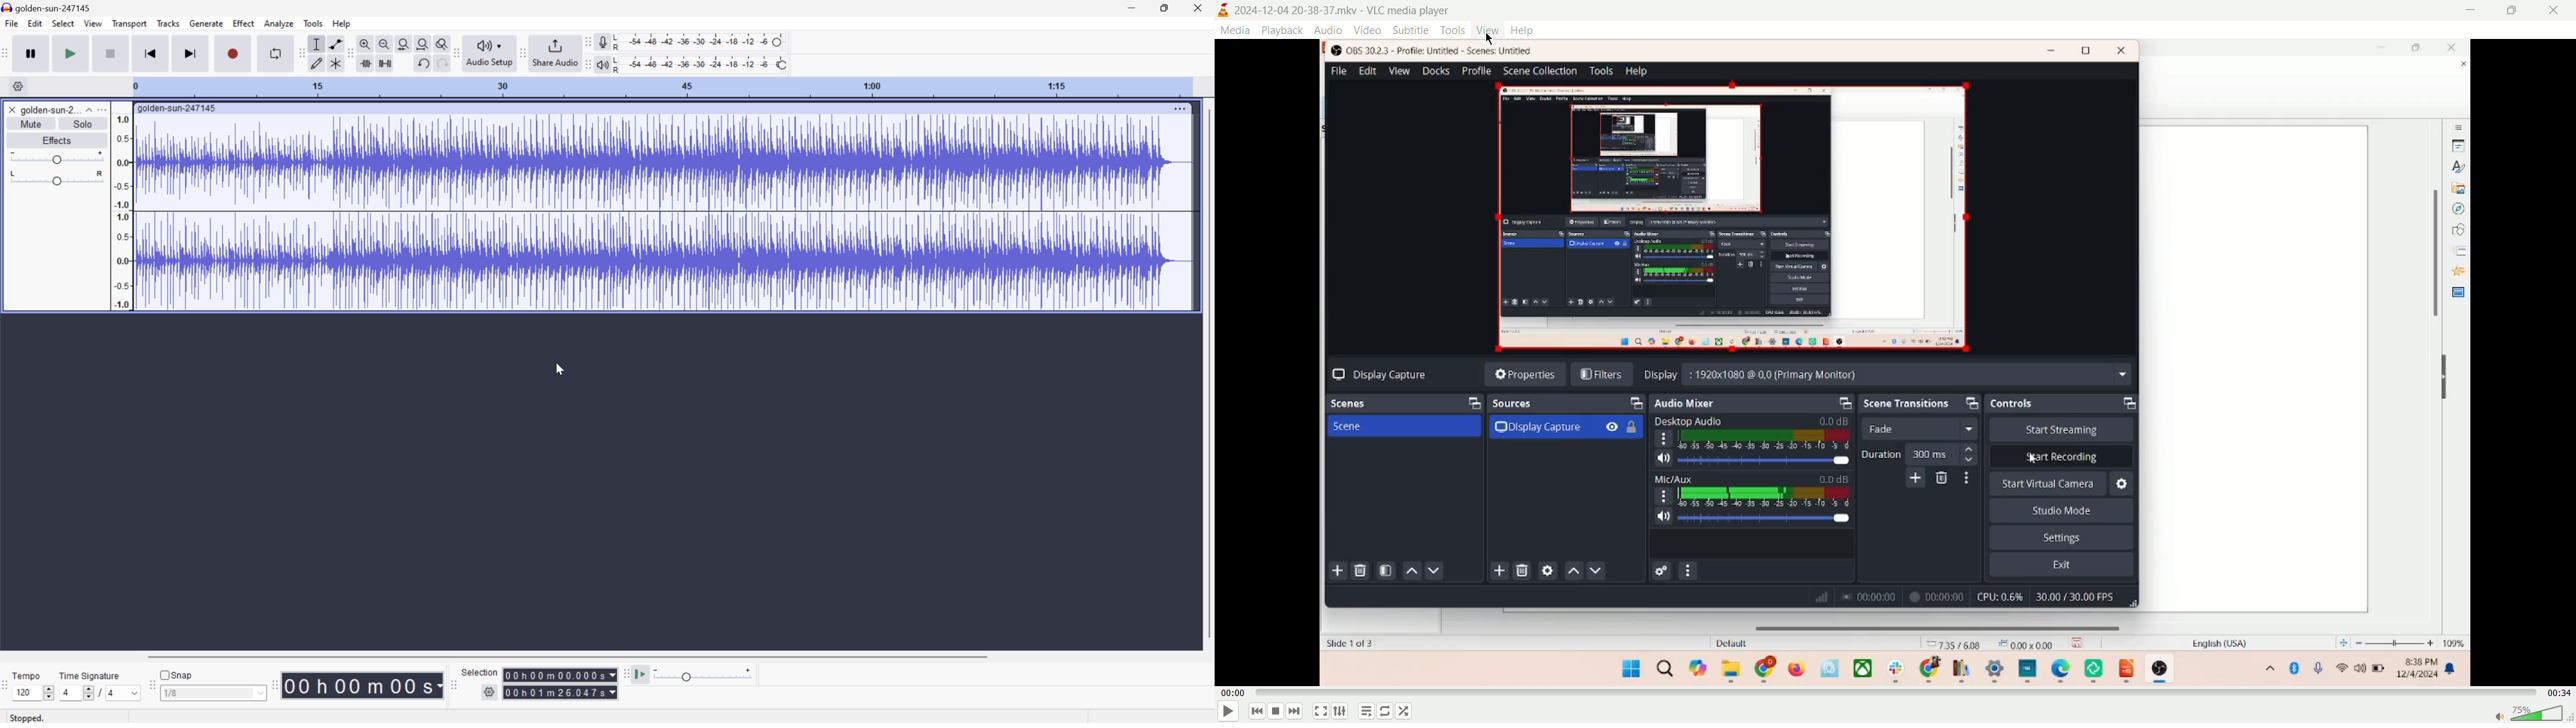 This screenshot has width=2576, height=728. I want to click on Audacity transport toolbar, so click(8, 52).